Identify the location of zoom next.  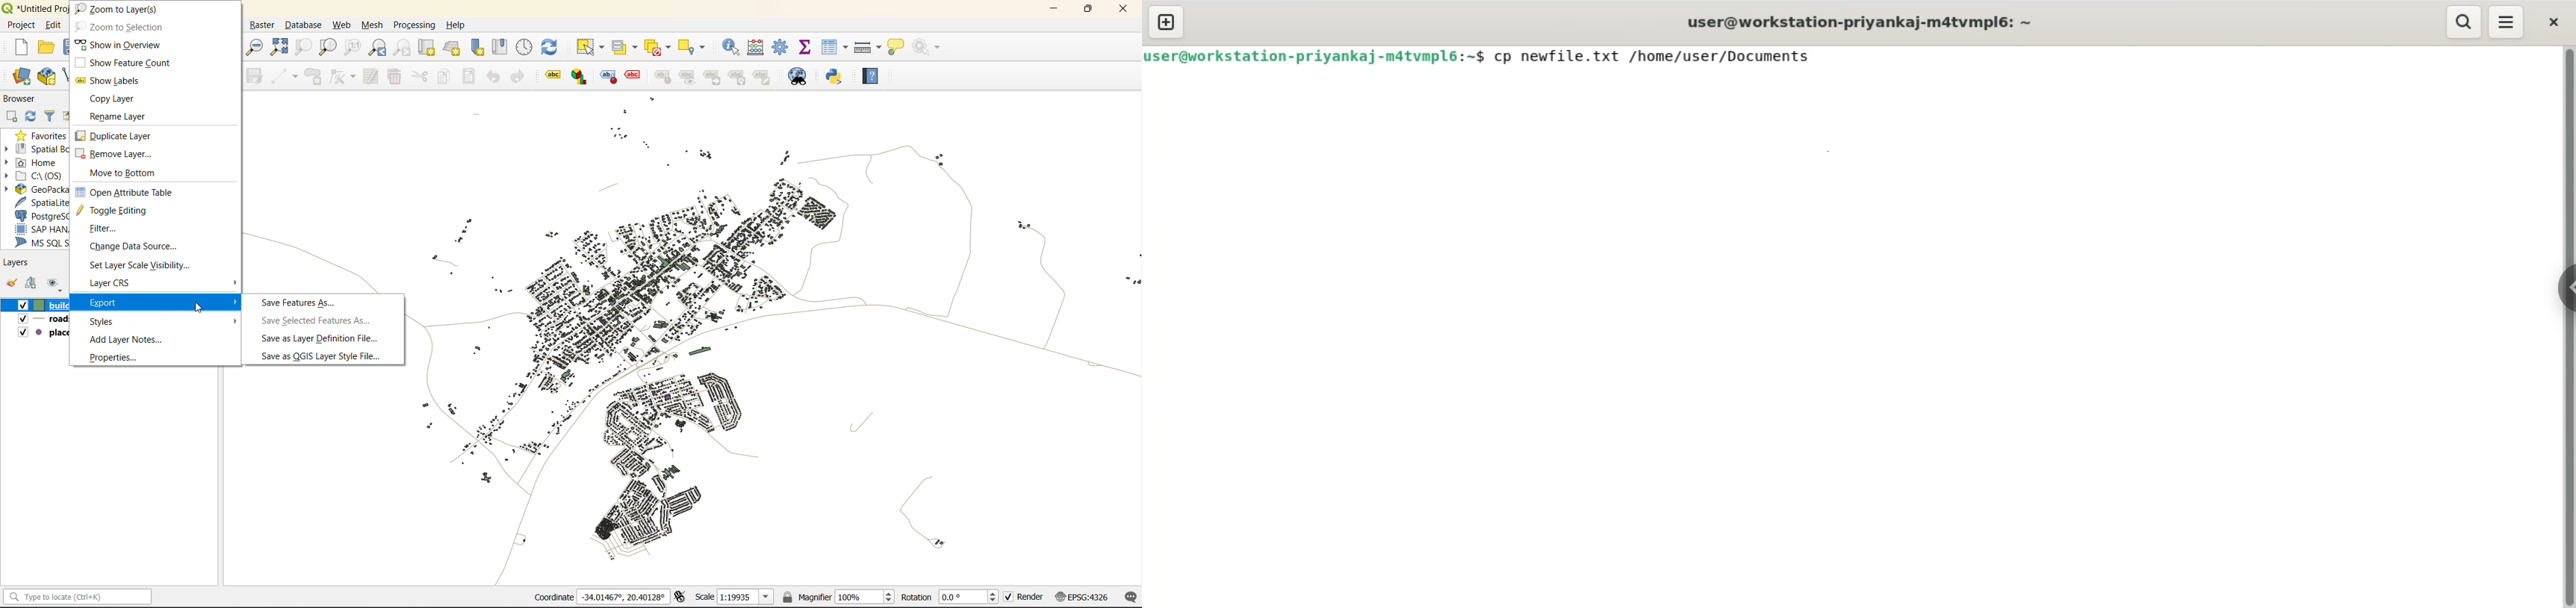
(406, 47).